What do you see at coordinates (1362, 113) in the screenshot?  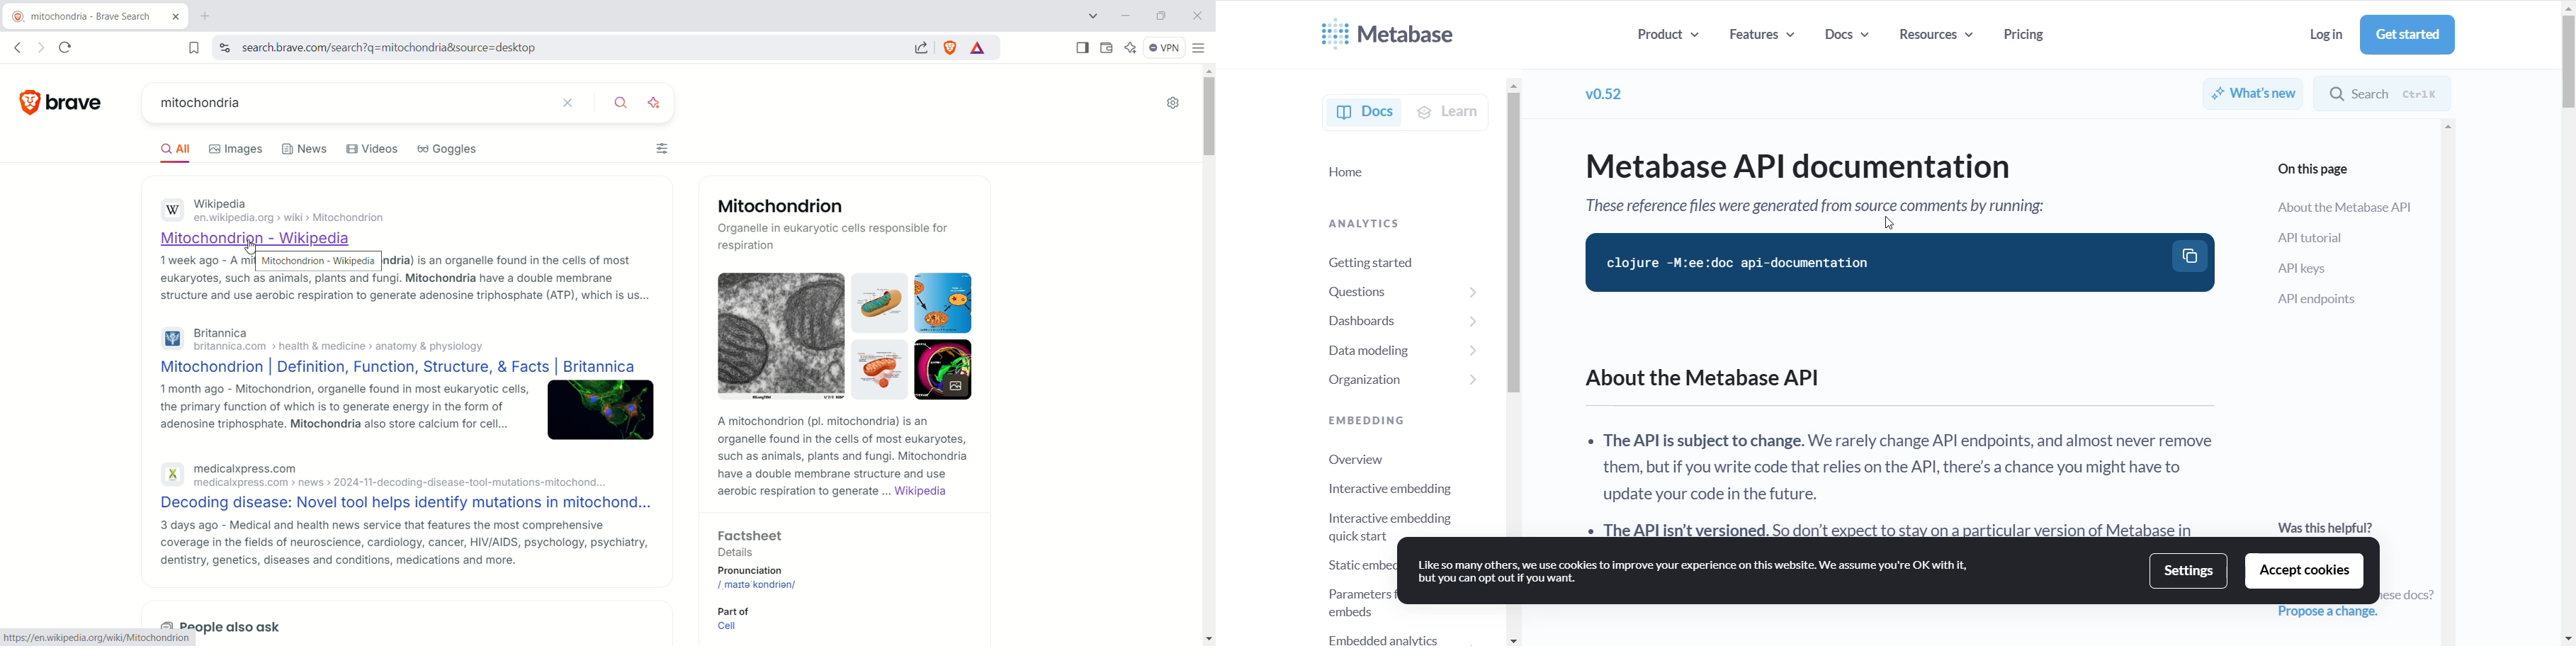 I see `docs` at bounding box center [1362, 113].